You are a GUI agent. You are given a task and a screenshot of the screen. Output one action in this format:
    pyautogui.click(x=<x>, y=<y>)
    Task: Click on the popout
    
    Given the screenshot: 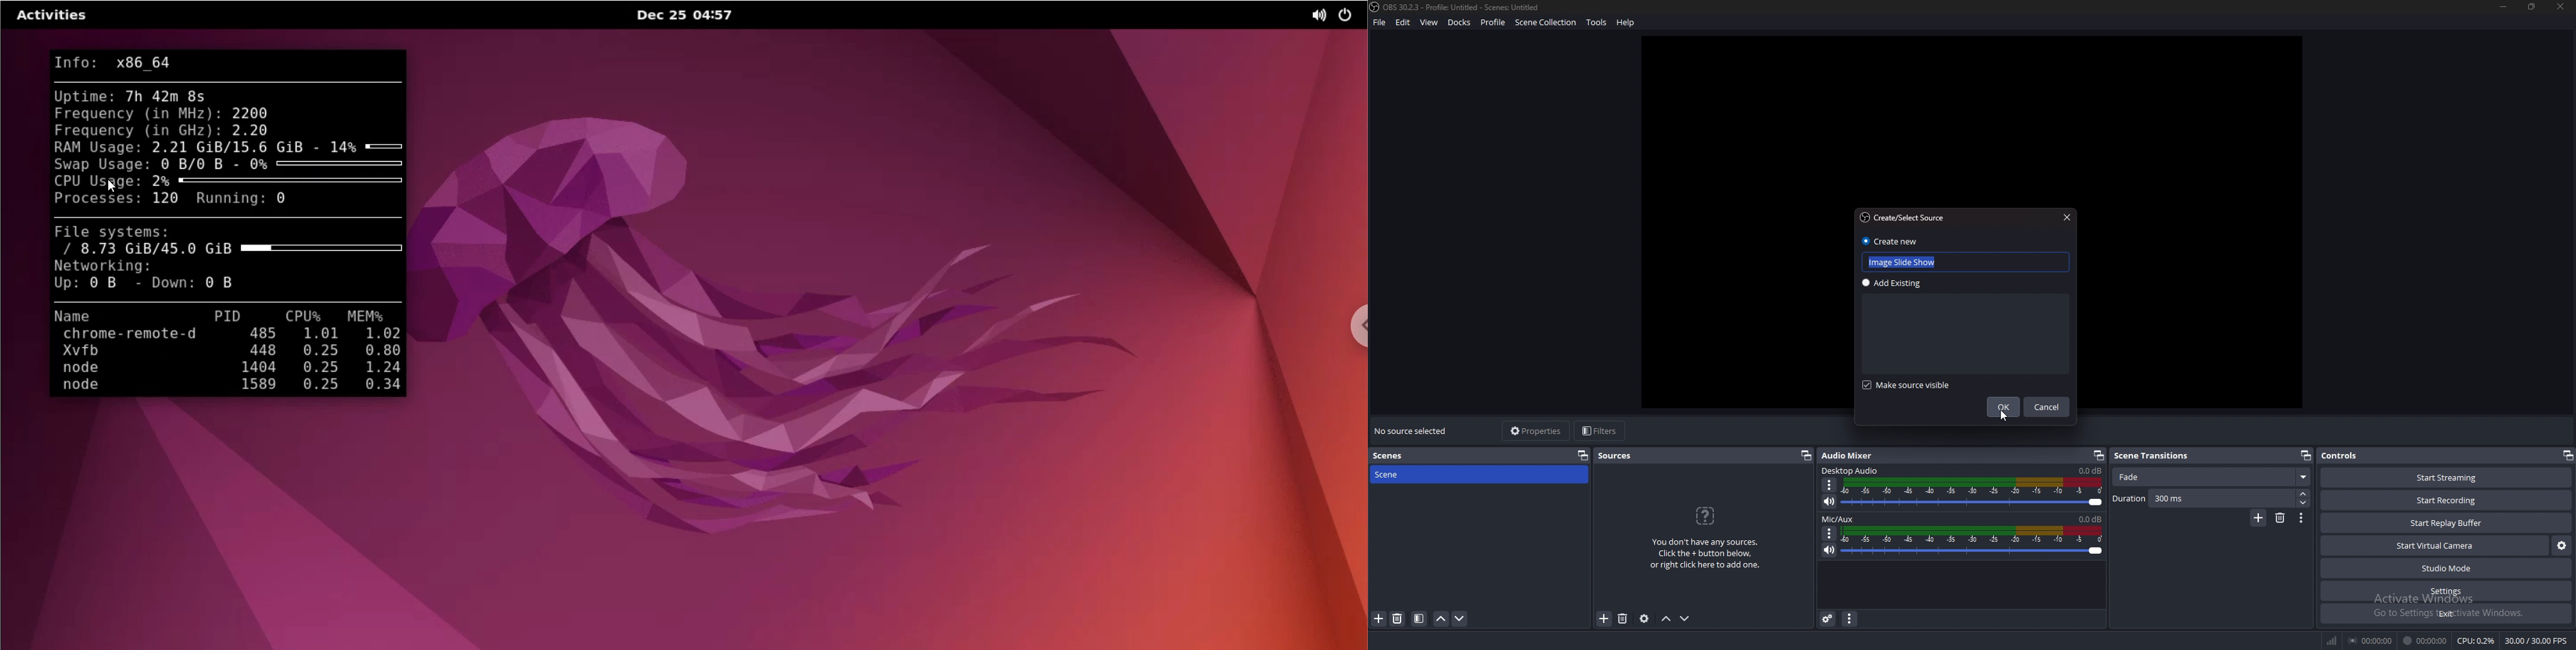 What is the action you would take?
    pyautogui.click(x=2305, y=455)
    